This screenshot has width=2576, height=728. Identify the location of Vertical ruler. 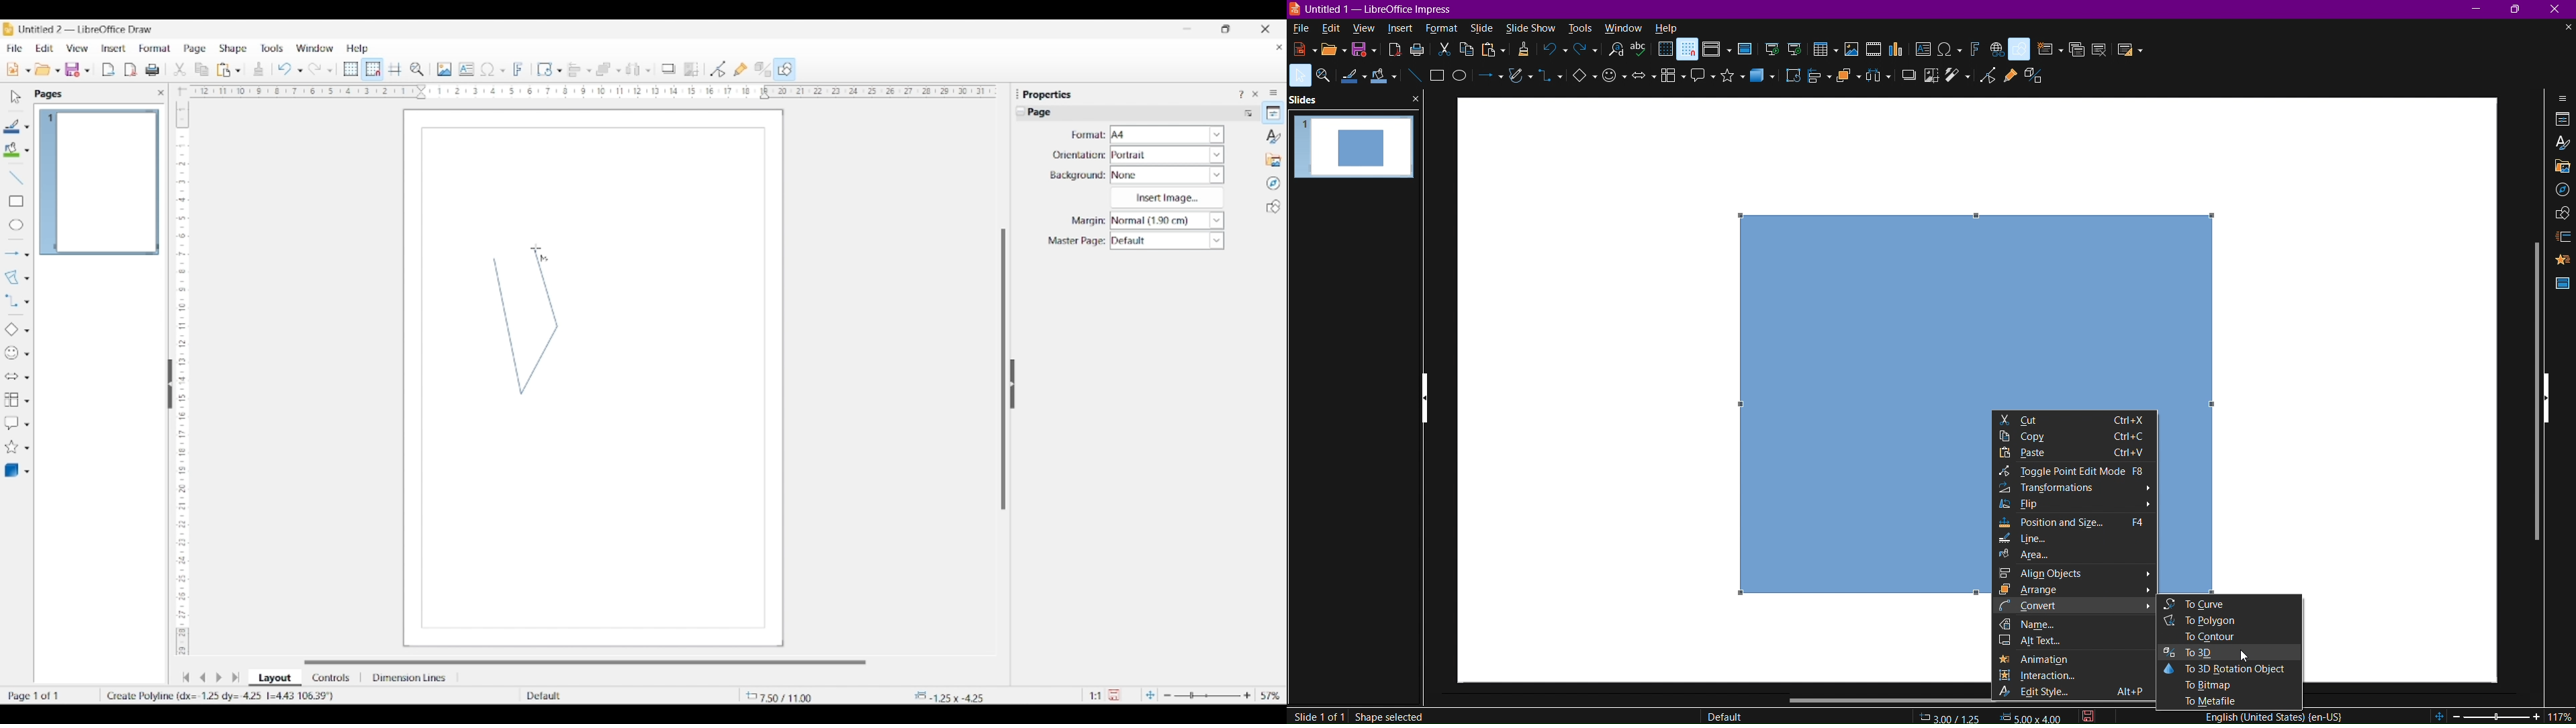
(180, 372).